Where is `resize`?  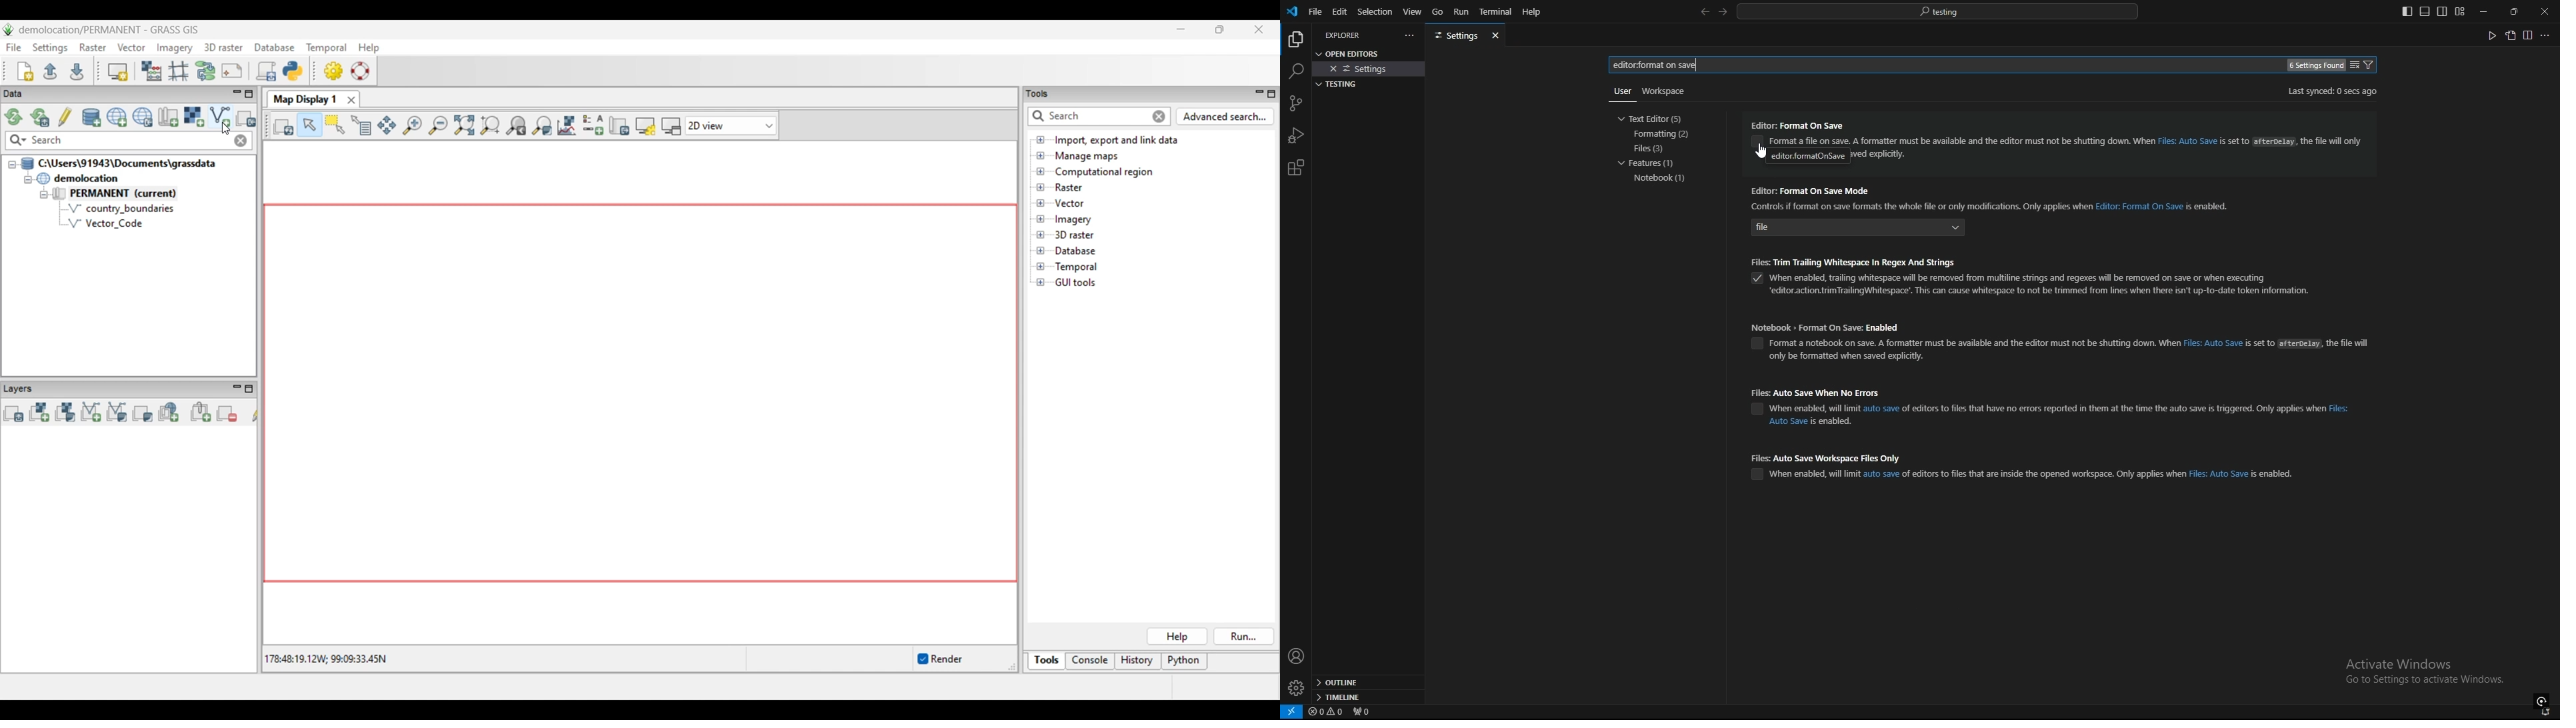 resize is located at coordinates (2513, 11).